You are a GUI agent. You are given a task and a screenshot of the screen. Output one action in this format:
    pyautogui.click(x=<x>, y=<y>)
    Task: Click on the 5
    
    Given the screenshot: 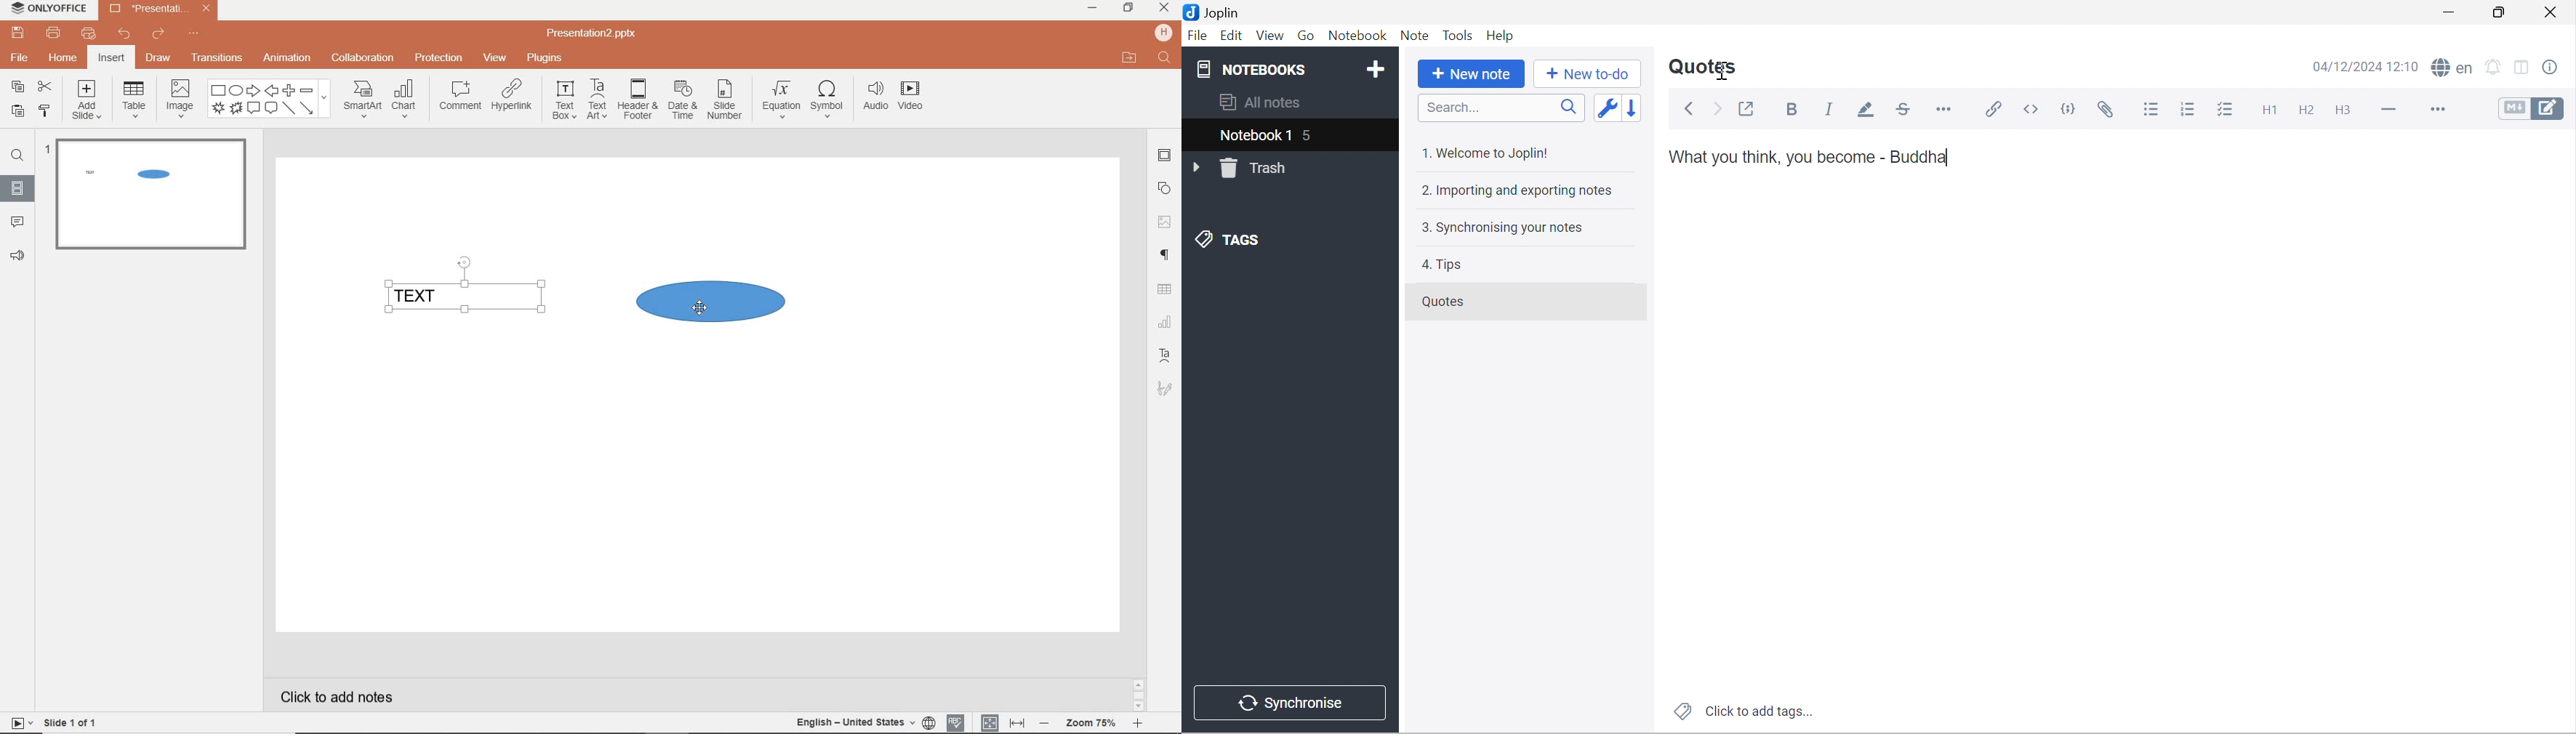 What is the action you would take?
    pyautogui.click(x=1311, y=134)
    